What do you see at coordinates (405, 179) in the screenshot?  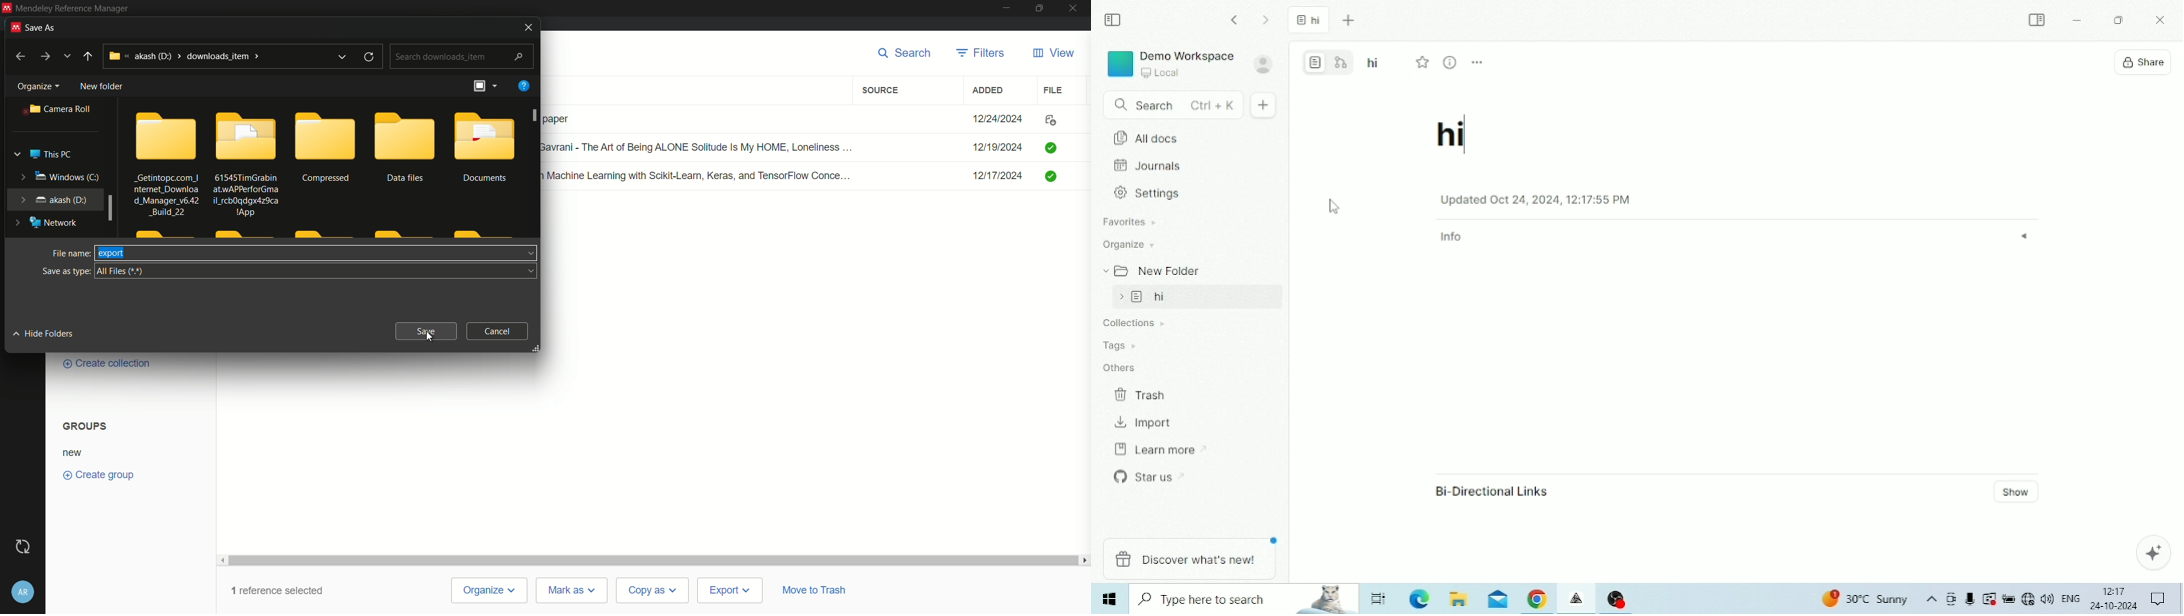 I see `Data files` at bounding box center [405, 179].